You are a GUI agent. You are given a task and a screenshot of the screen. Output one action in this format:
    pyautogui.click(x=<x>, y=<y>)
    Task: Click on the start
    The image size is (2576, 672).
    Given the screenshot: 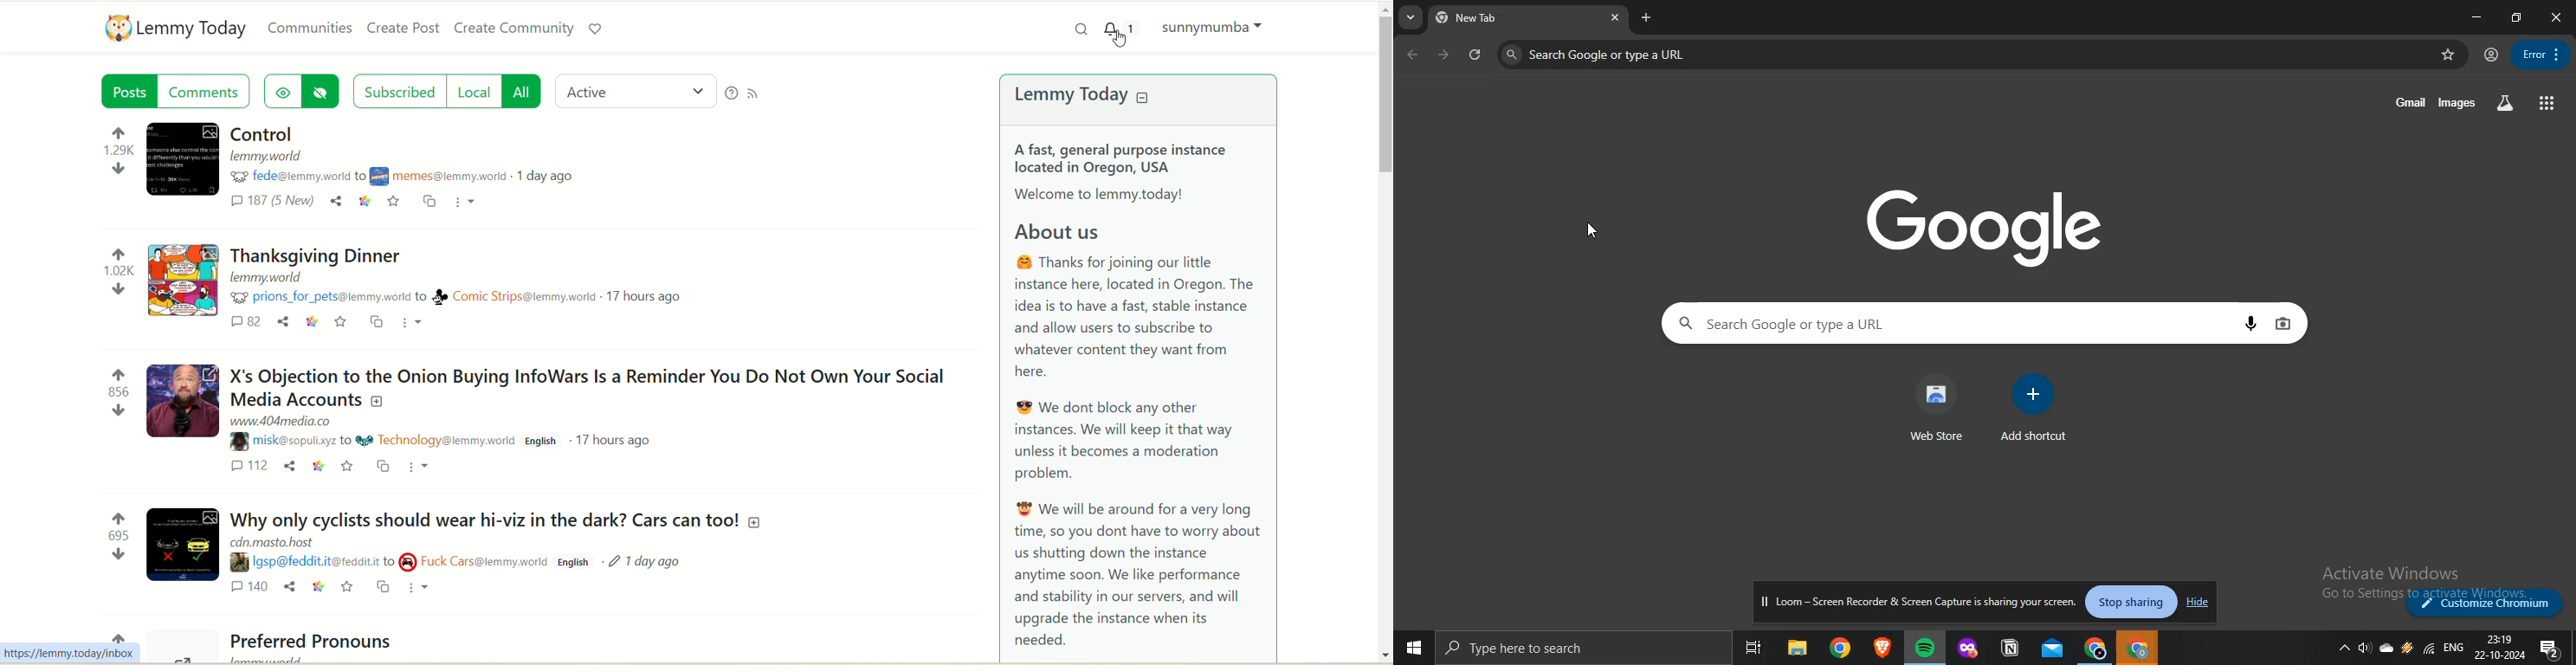 What is the action you would take?
    pyautogui.click(x=1411, y=645)
    